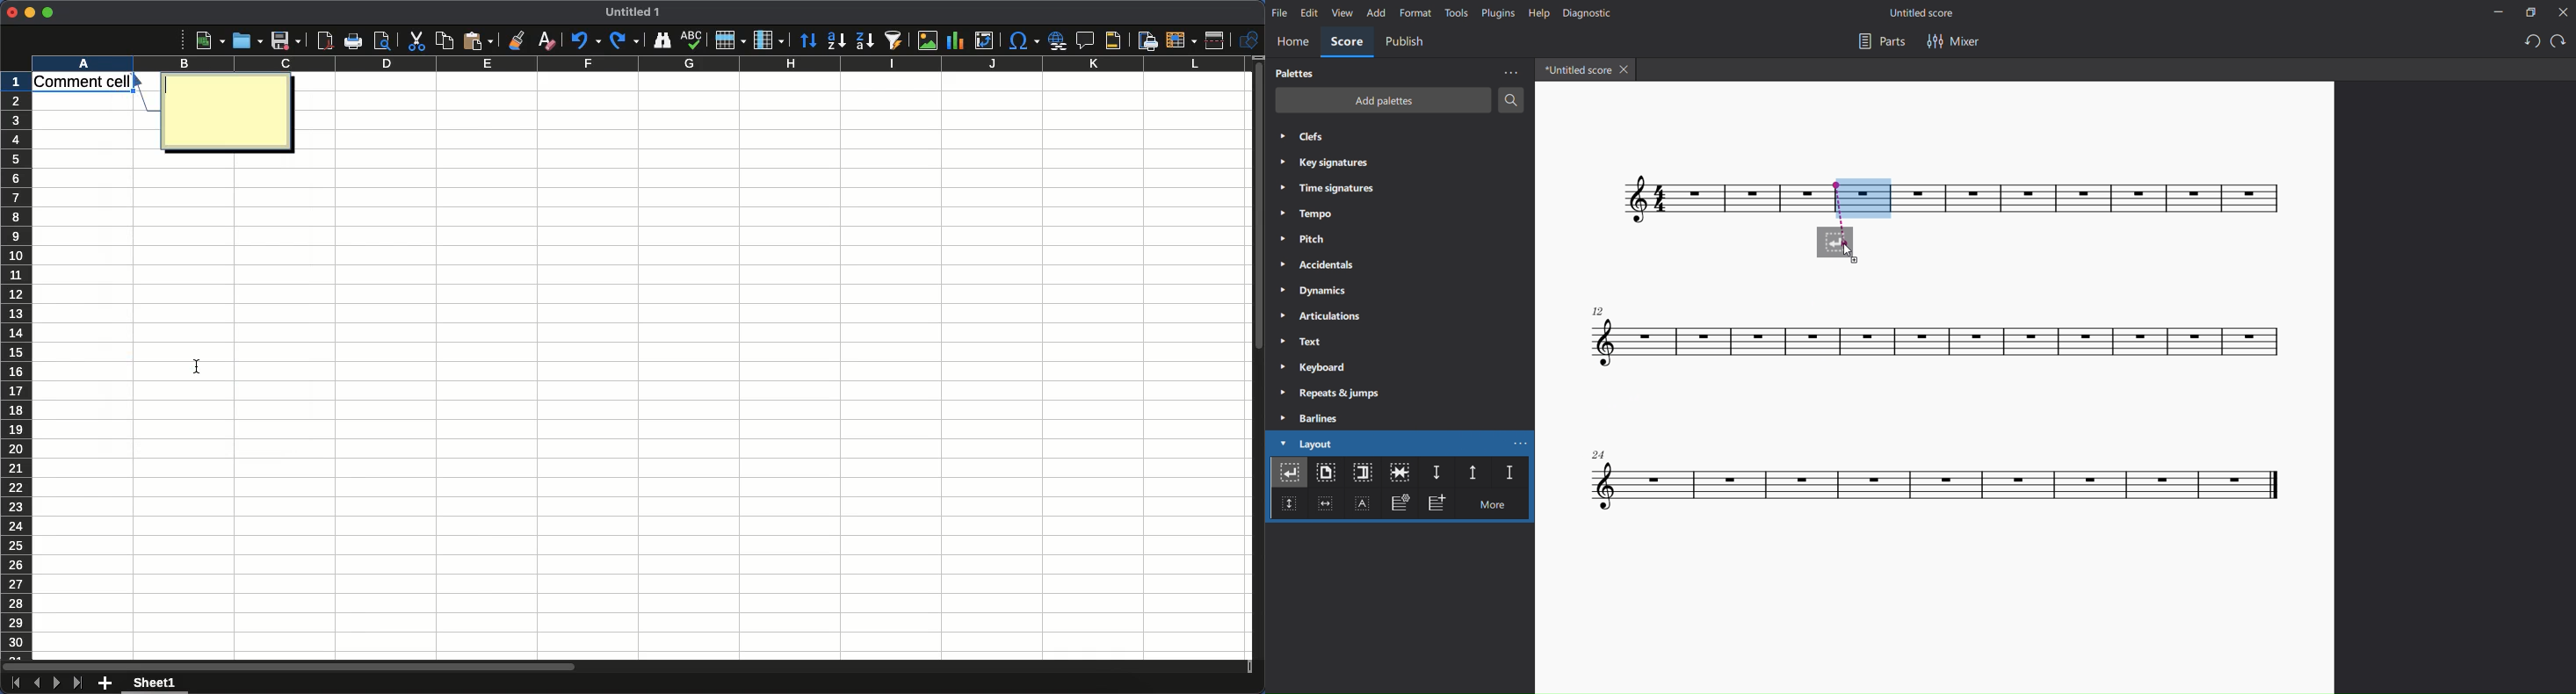 Image resolution: width=2576 pixels, height=700 pixels. What do you see at coordinates (1308, 138) in the screenshot?
I see `clefs` at bounding box center [1308, 138].